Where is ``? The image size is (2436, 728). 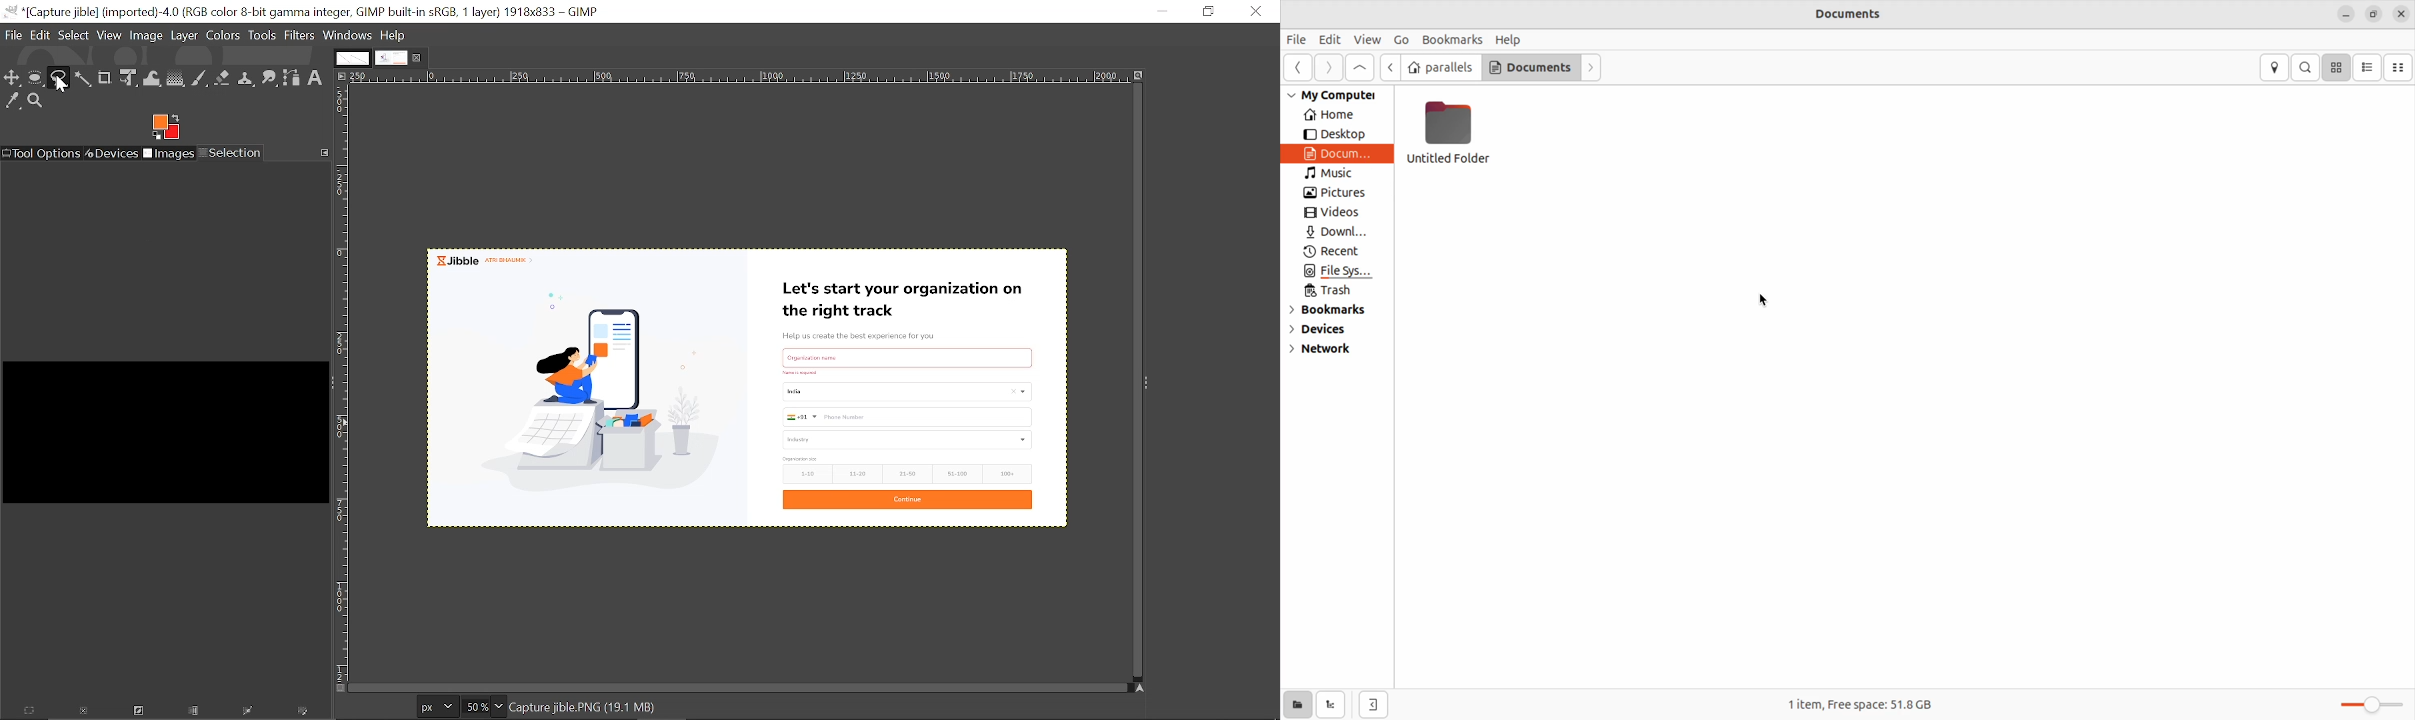  is located at coordinates (262, 35).